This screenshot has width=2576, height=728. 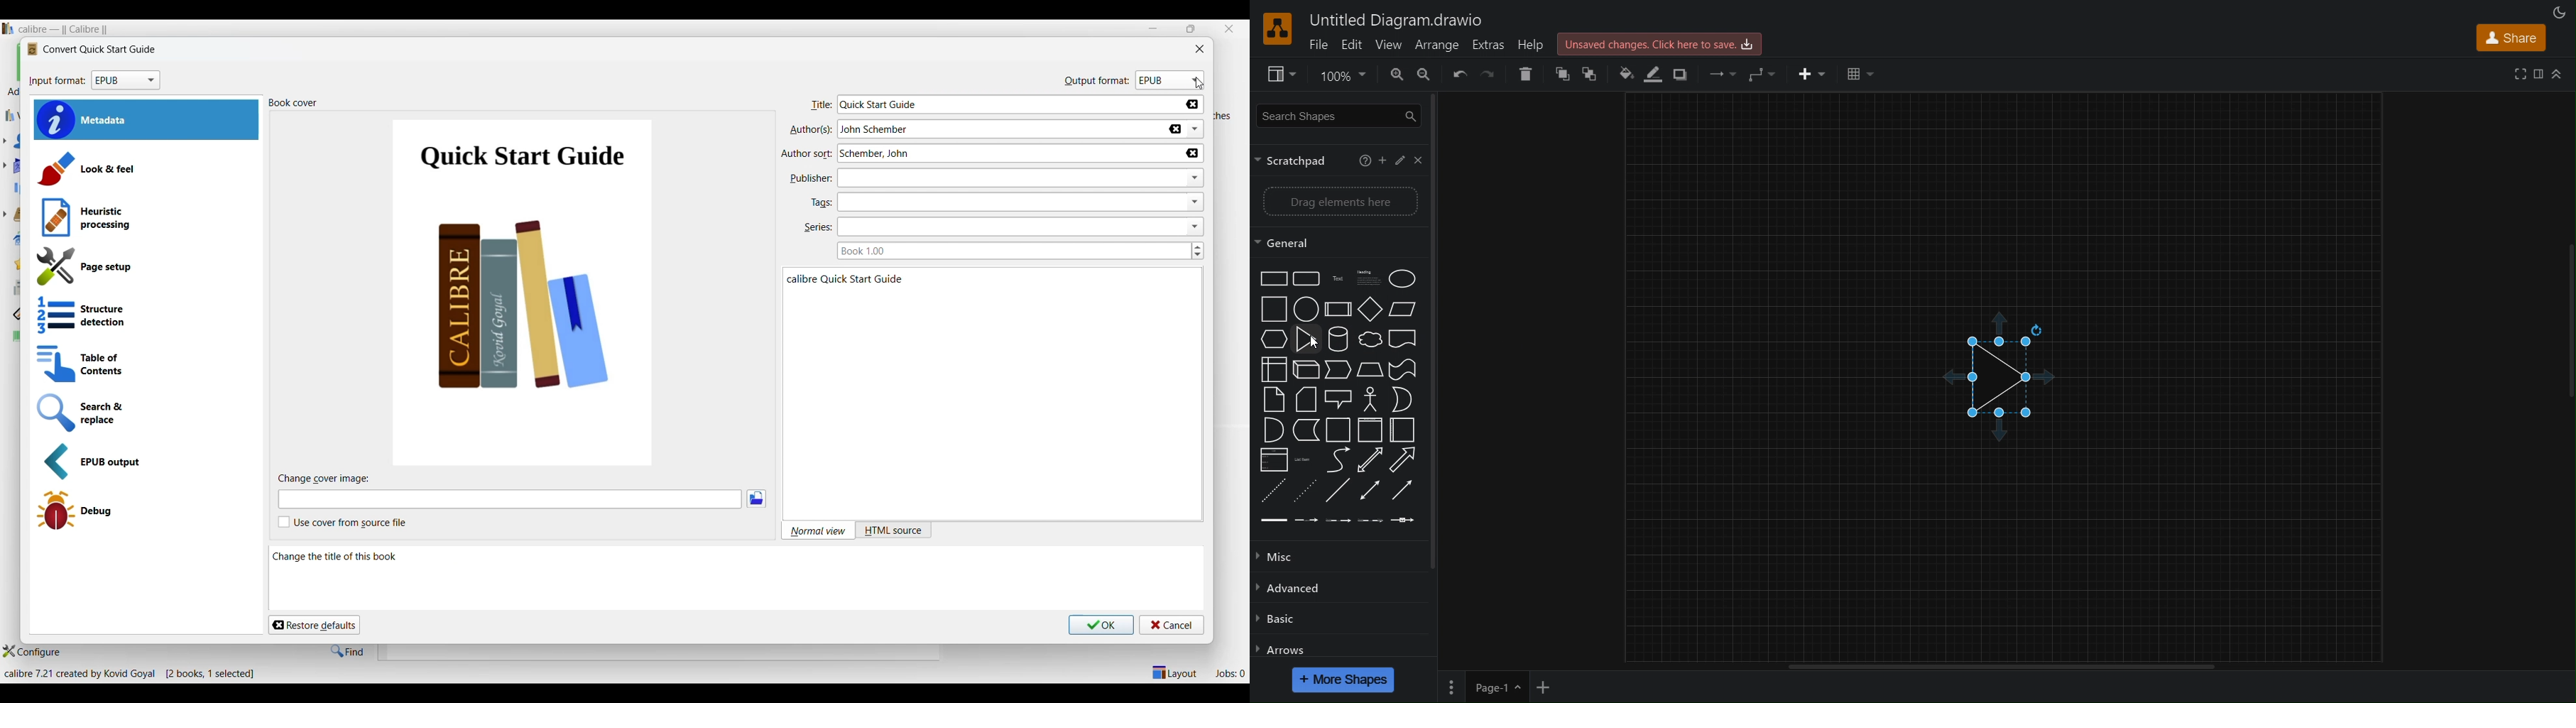 I want to click on Fill Color, so click(x=1622, y=75).